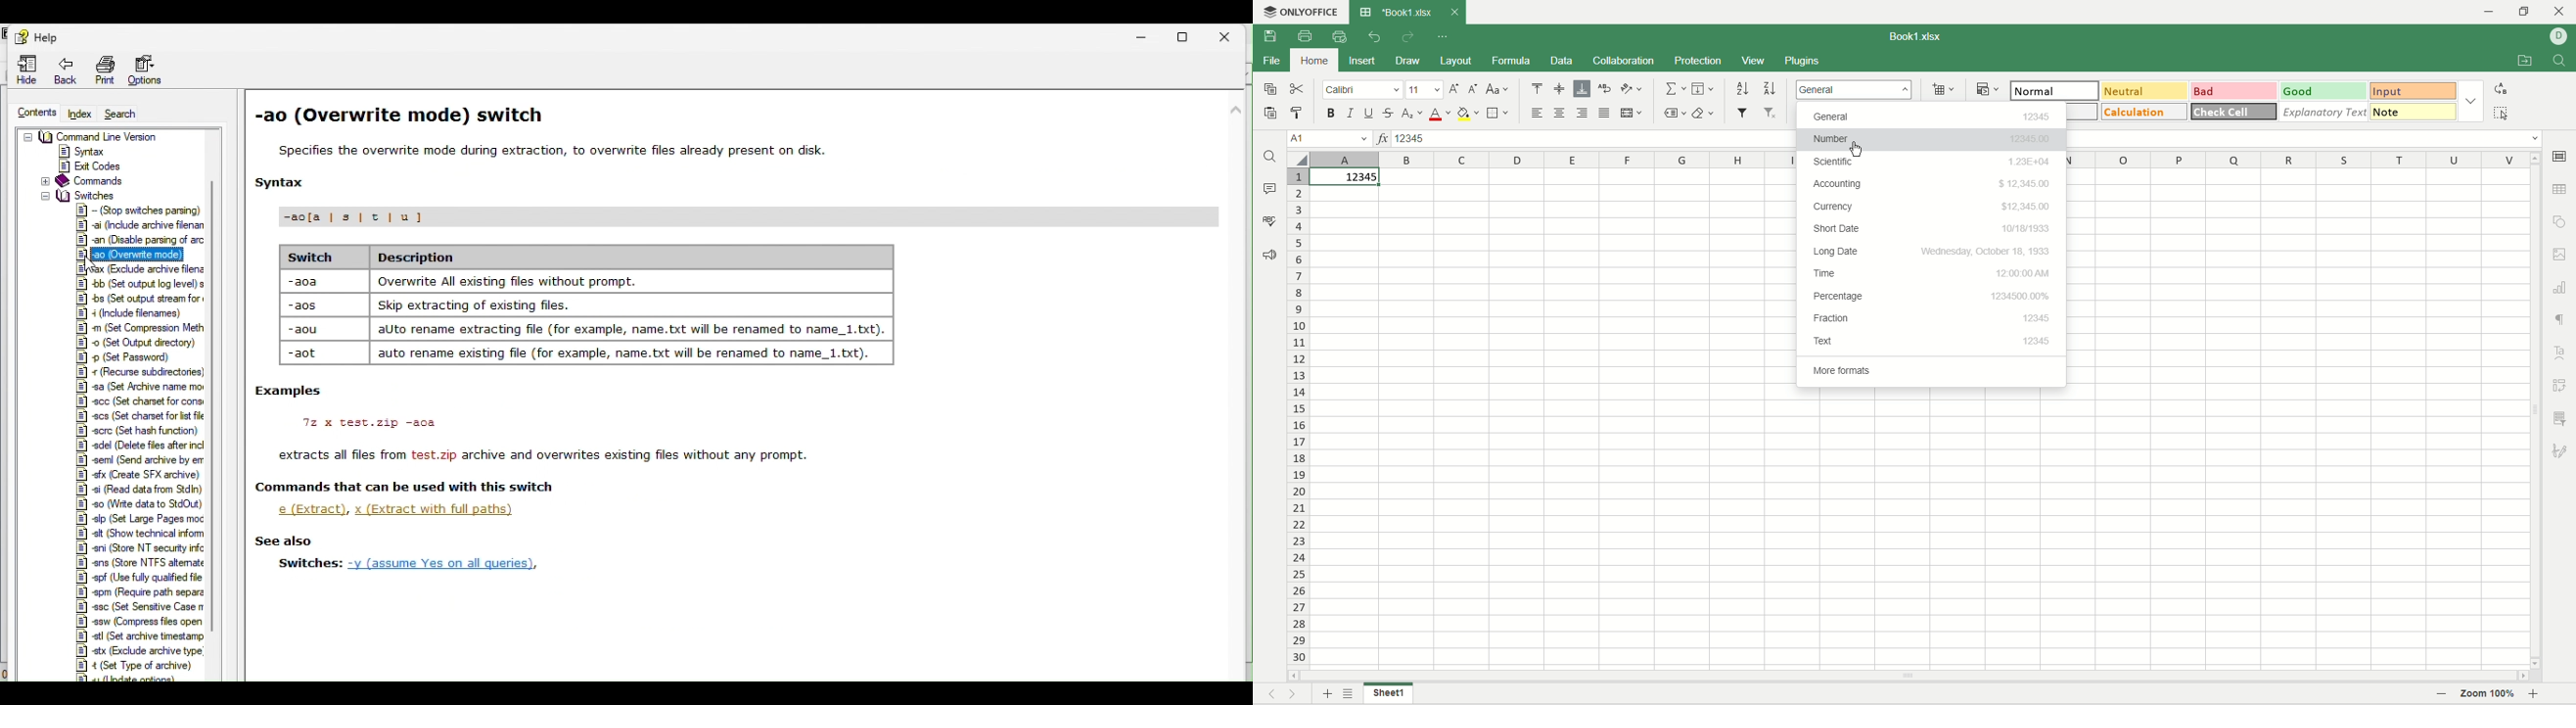  What do you see at coordinates (1855, 89) in the screenshot?
I see `number format` at bounding box center [1855, 89].